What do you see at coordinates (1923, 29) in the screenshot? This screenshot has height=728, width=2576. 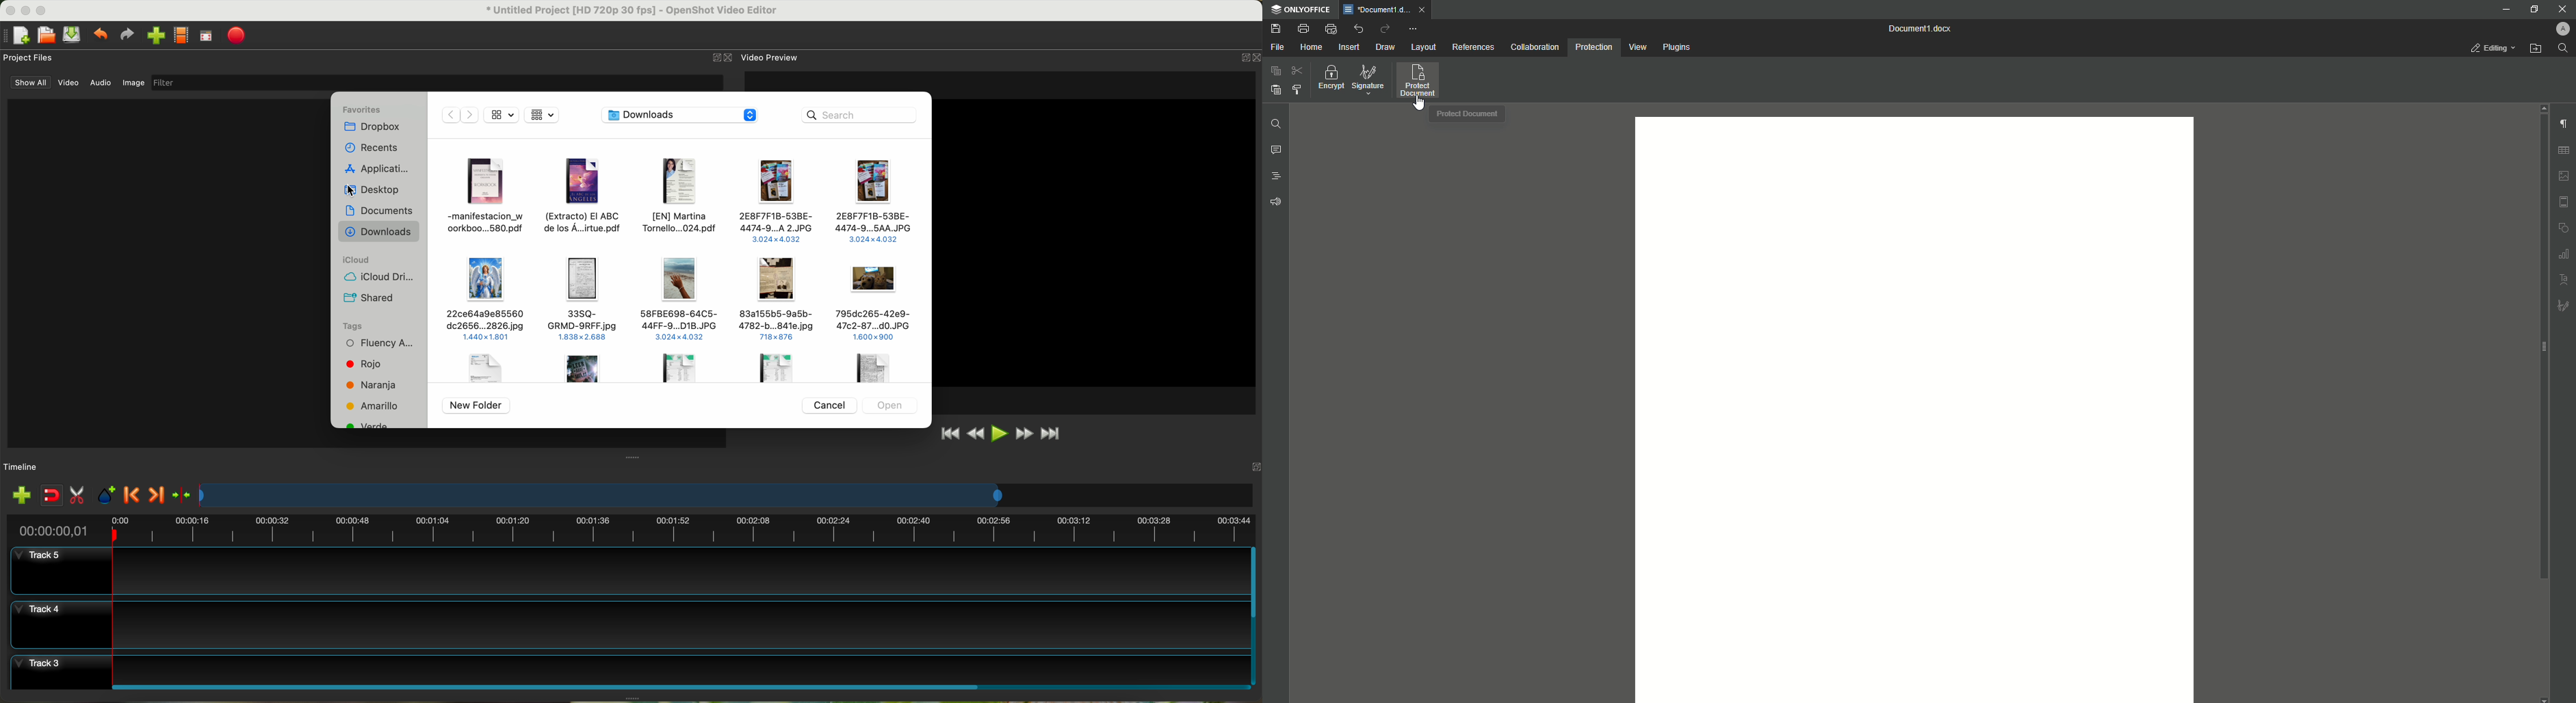 I see `Document 1` at bounding box center [1923, 29].